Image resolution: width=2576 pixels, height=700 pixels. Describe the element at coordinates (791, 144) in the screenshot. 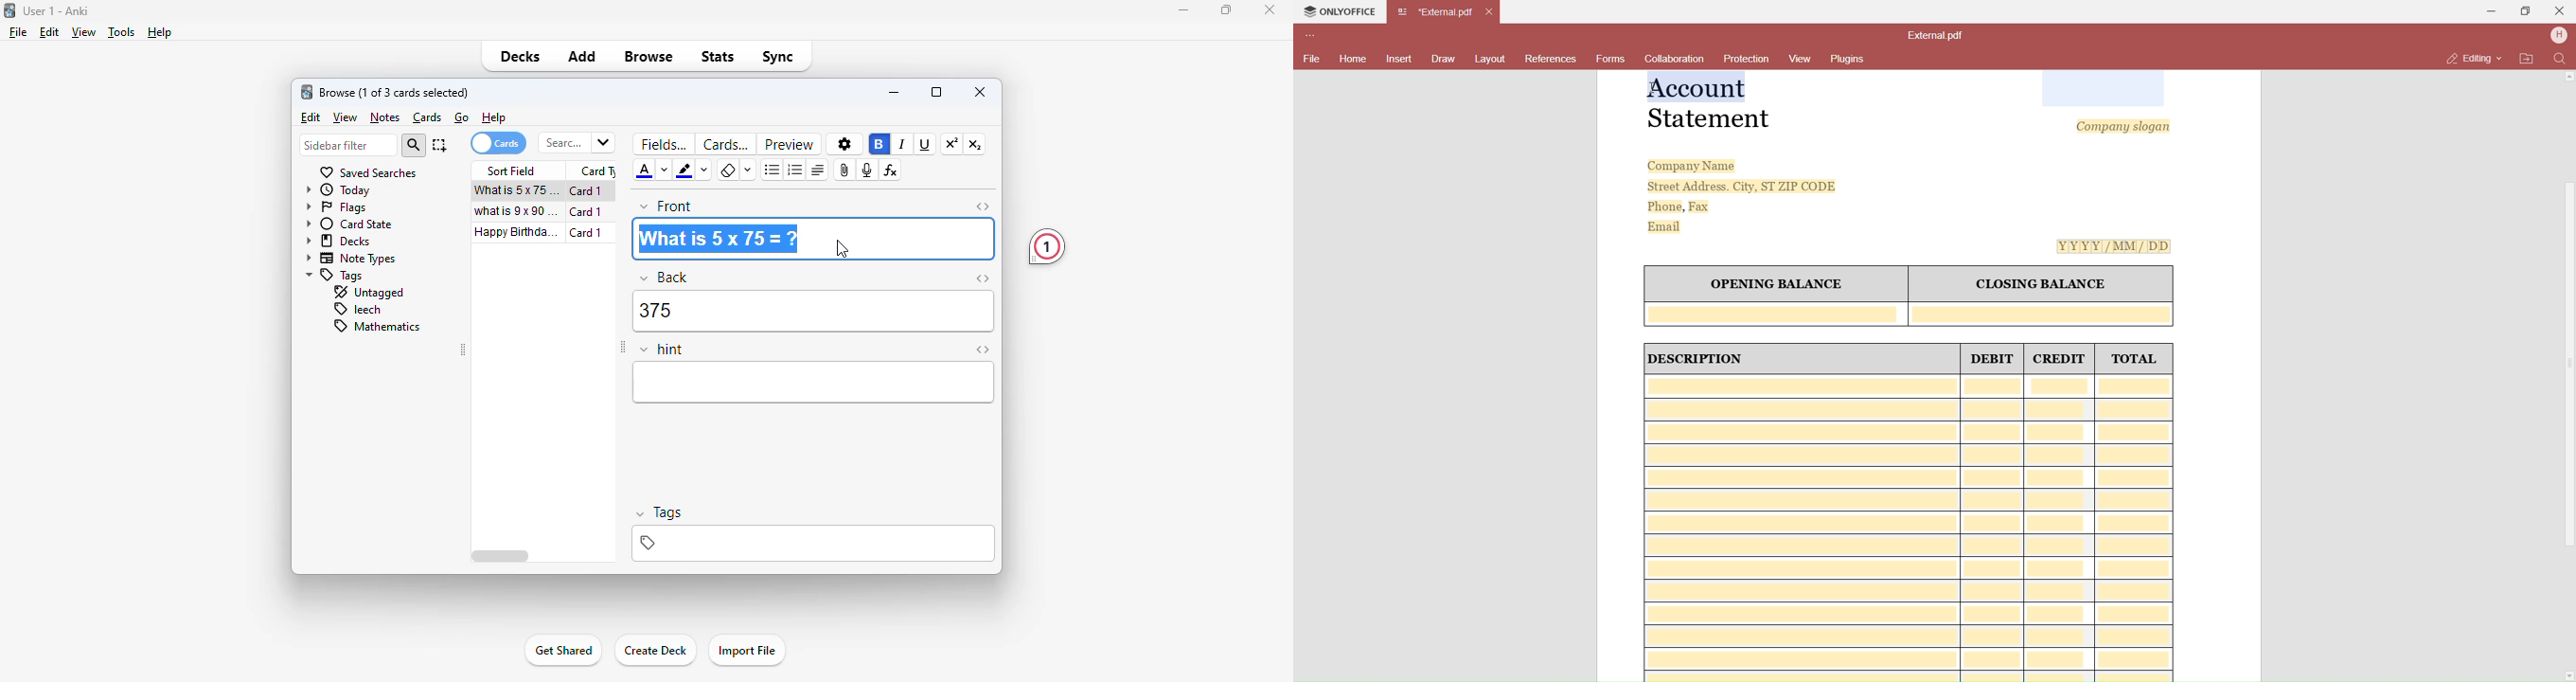

I see `preview` at that location.